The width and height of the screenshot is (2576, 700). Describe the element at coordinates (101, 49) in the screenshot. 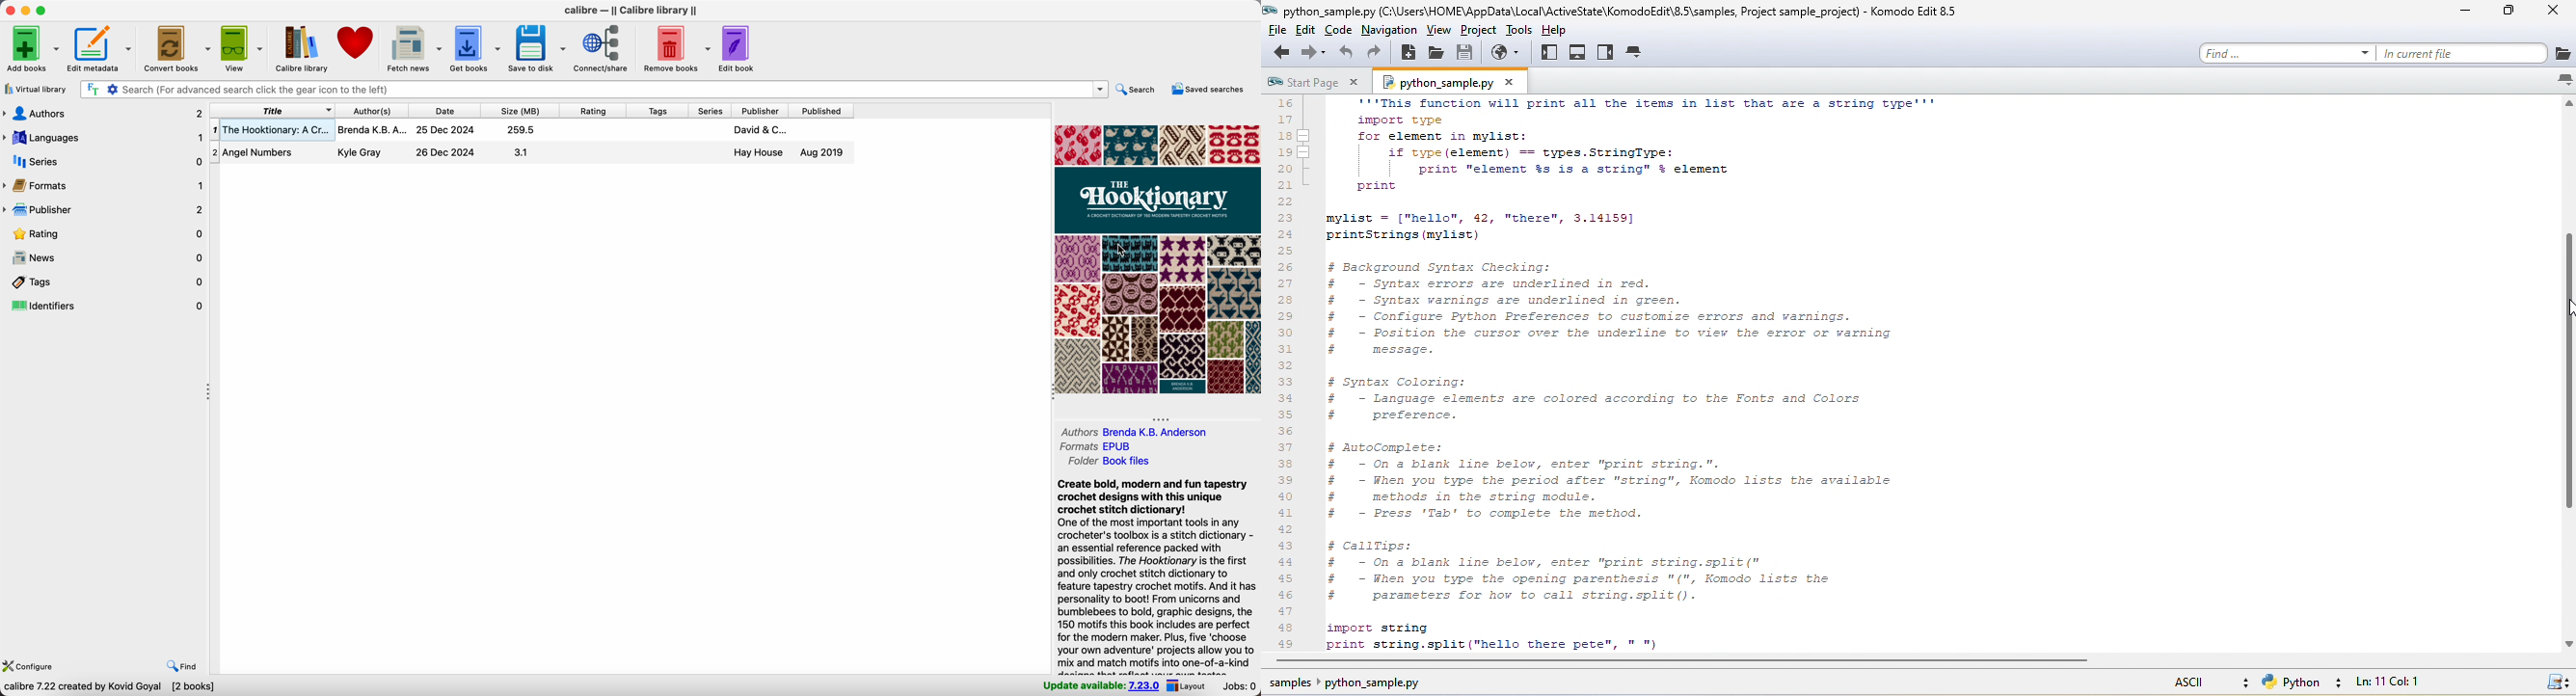

I see `edit metadata` at that location.